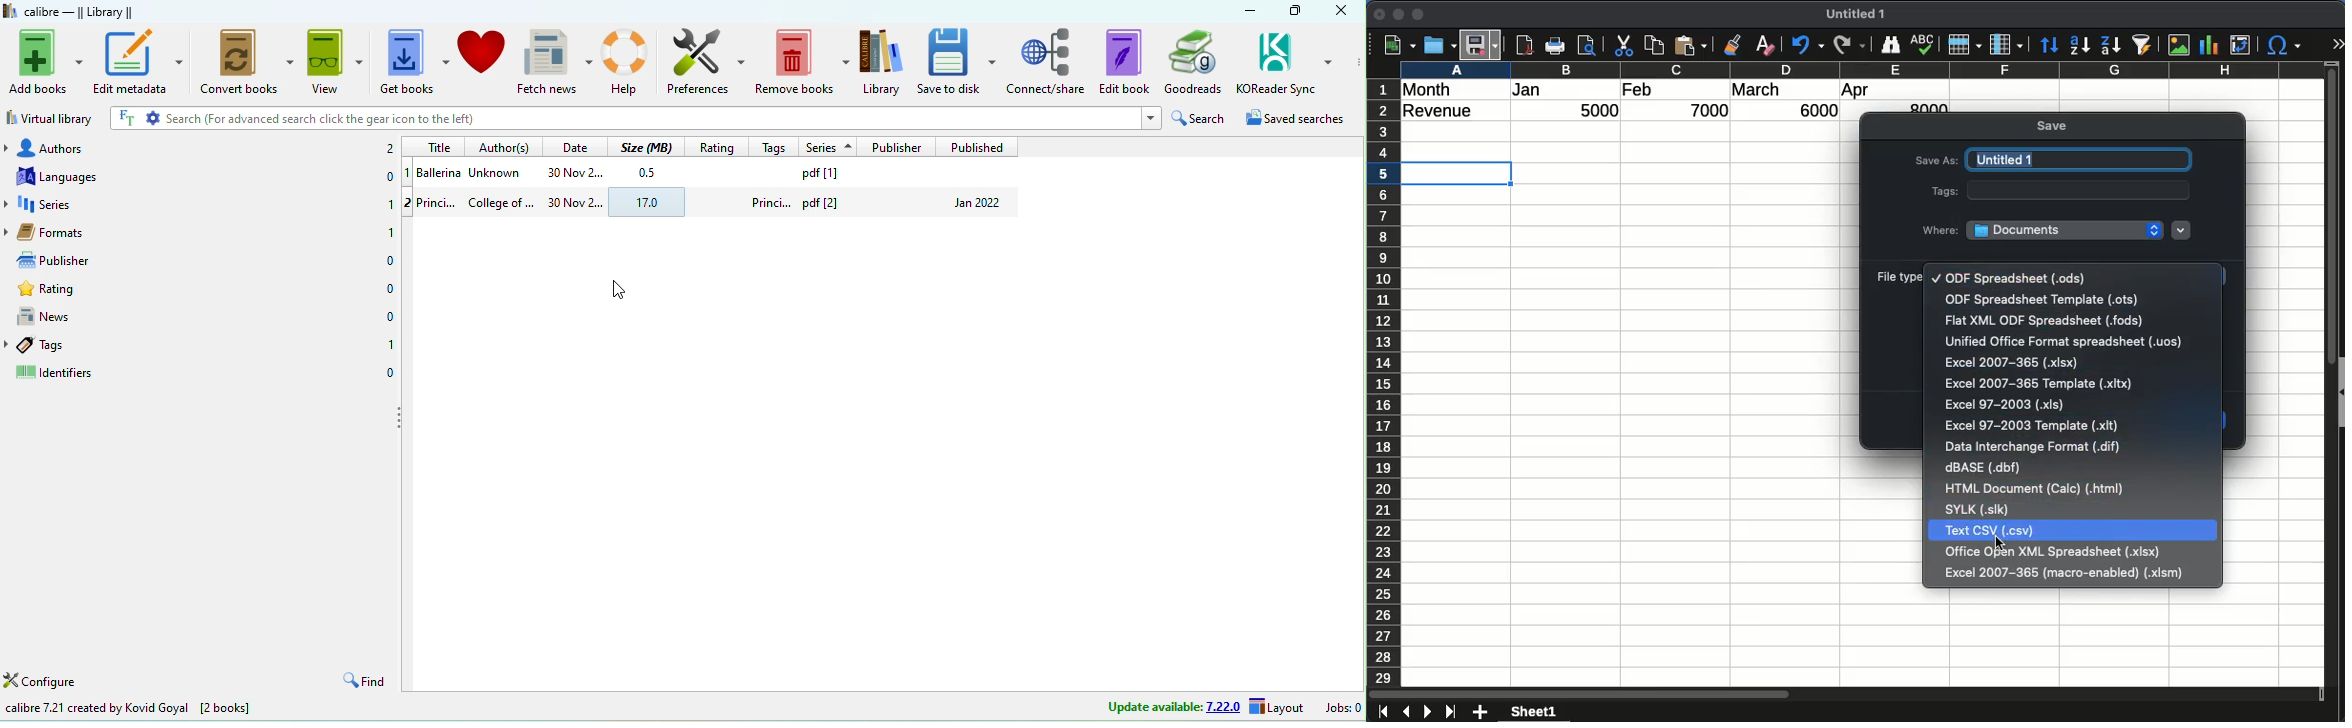 This screenshot has height=728, width=2352. What do you see at coordinates (1814, 111) in the screenshot?
I see `6000` at bounding box center [1814, 111].